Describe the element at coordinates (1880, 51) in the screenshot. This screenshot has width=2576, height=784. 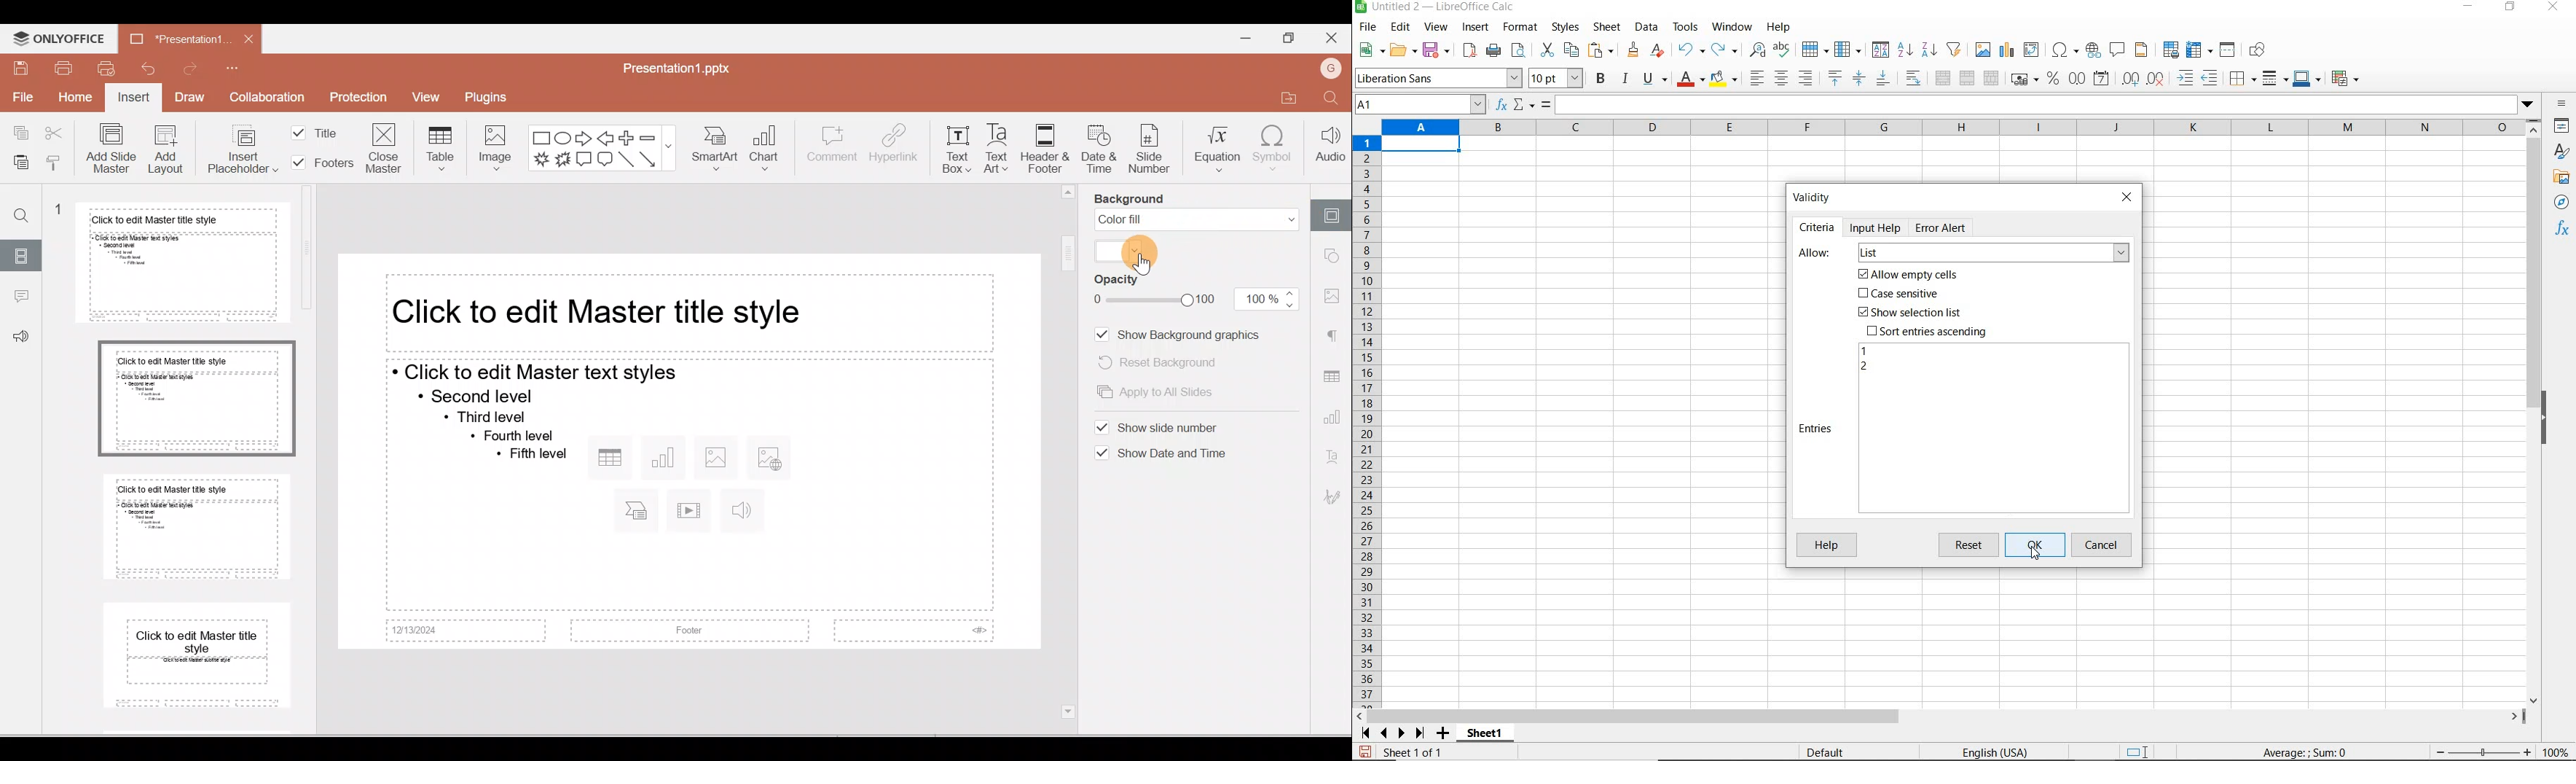
I see `sort` at that location.